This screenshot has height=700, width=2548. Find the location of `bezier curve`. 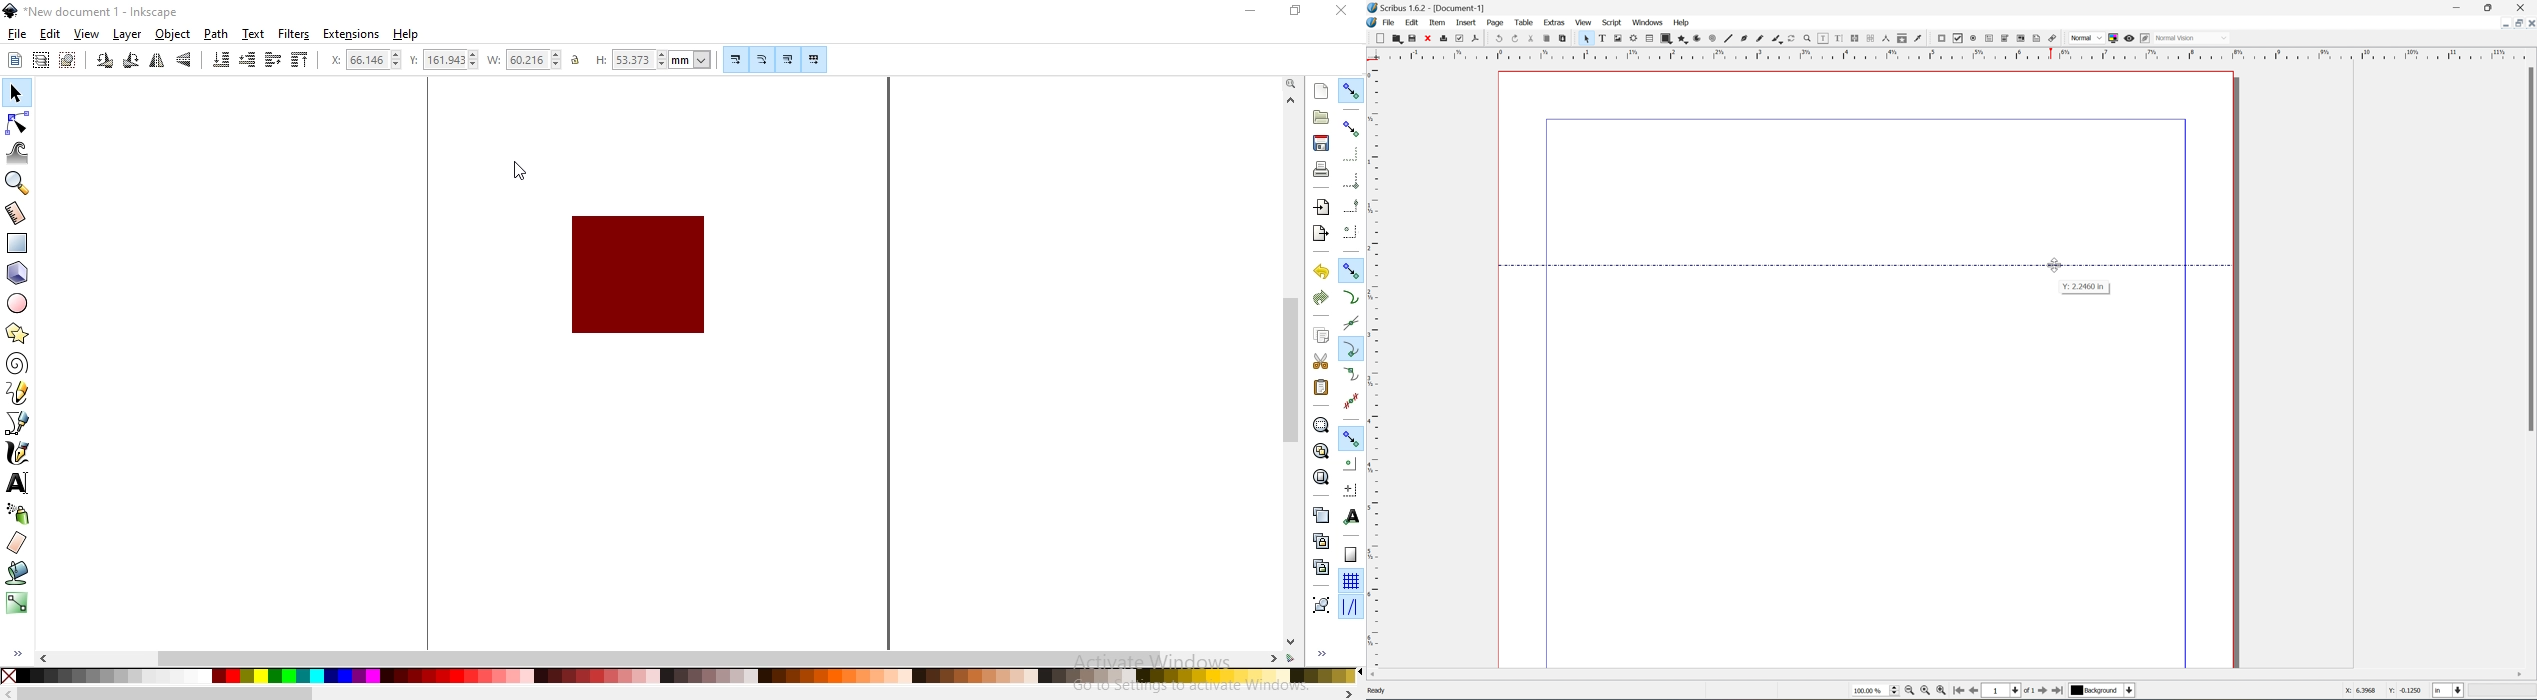

bezier curve is located at coordinates (1744, 40).